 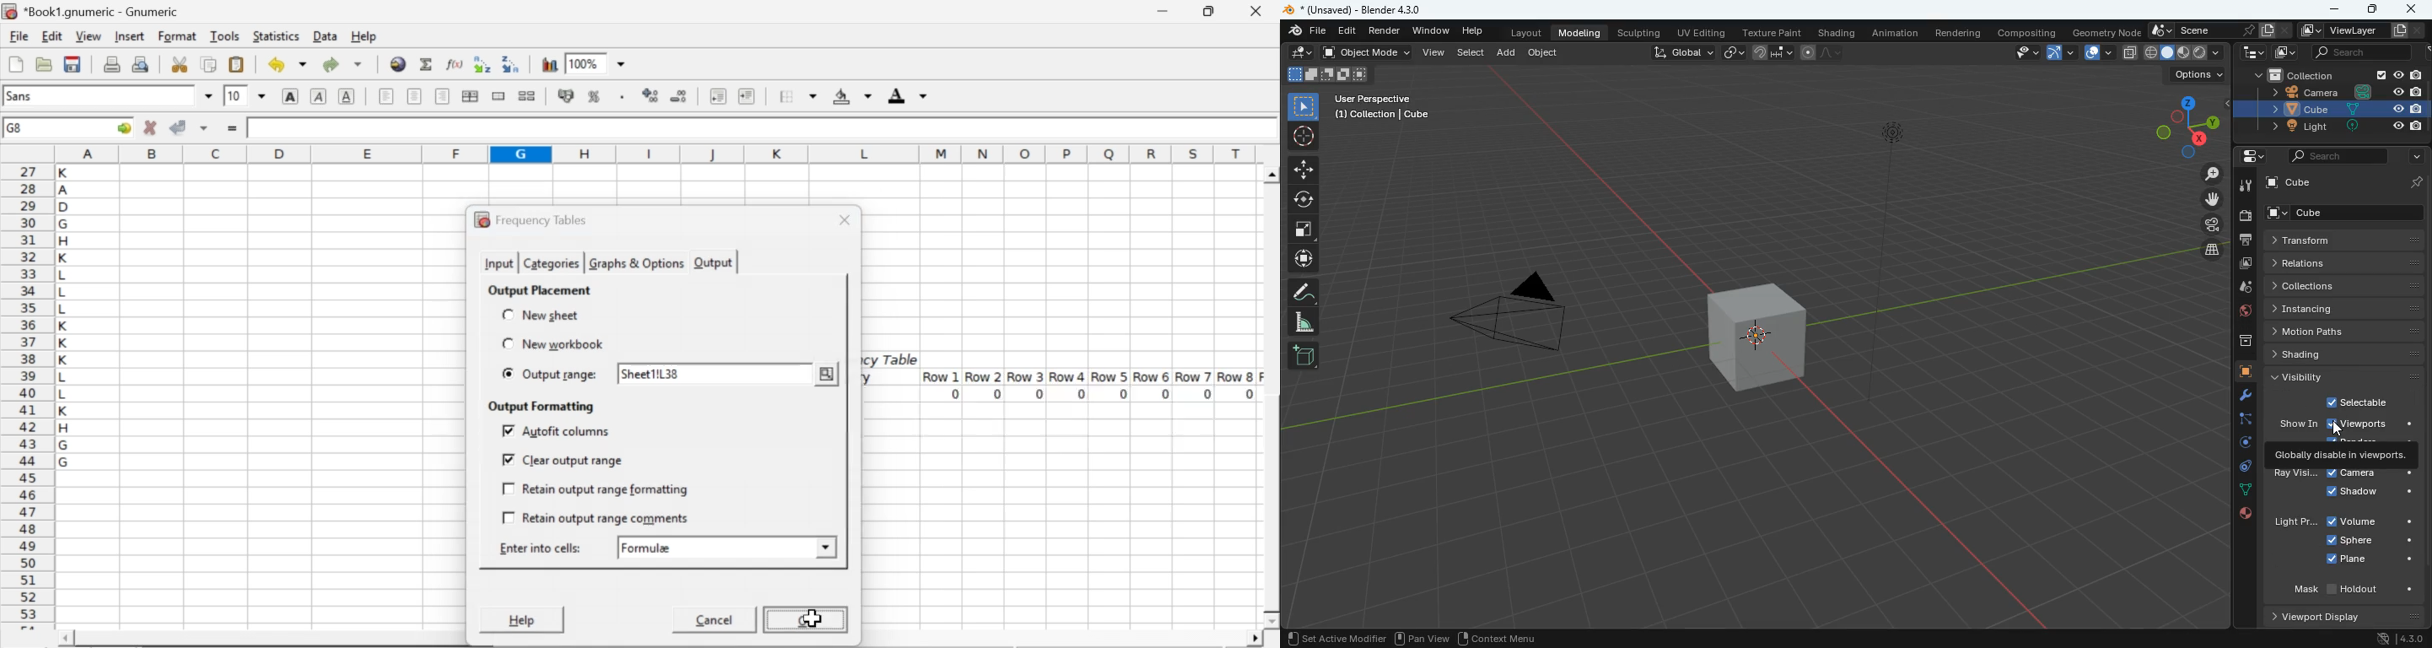 I want to click on increase indent, so click(x=746, y=97).